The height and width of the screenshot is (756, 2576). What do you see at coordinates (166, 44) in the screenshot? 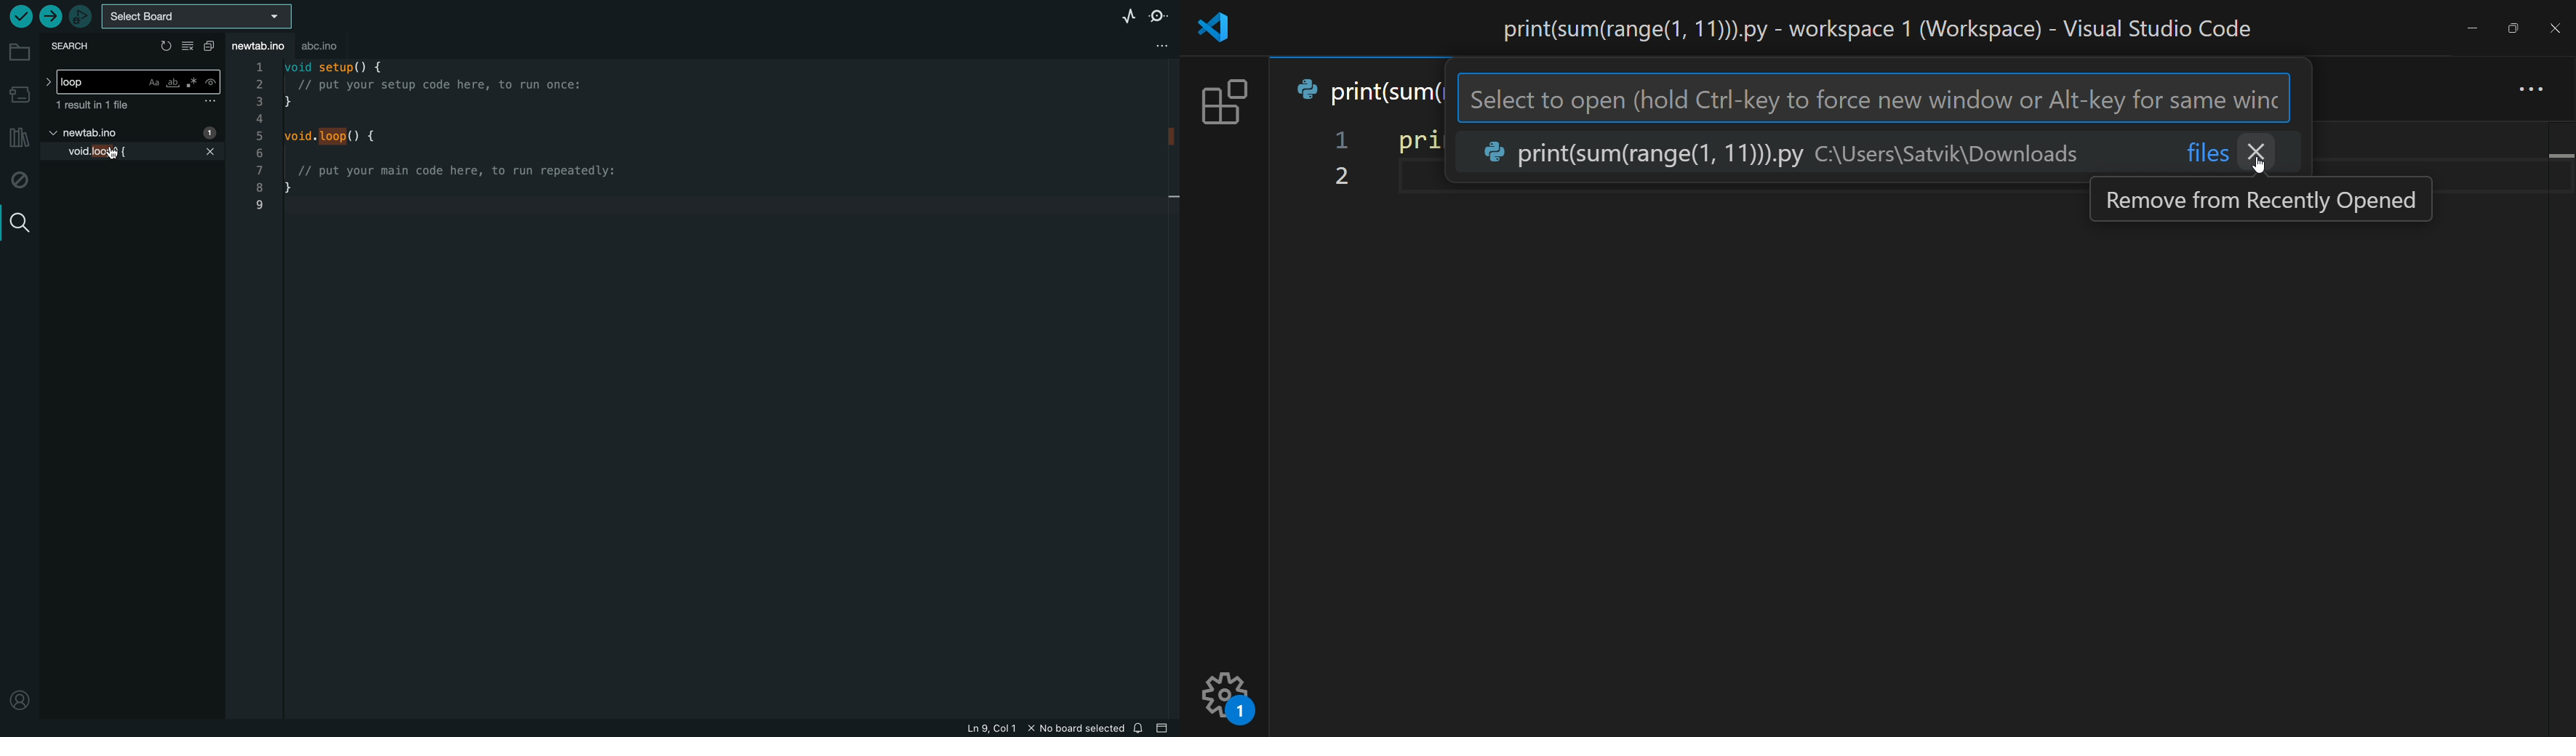
I see `refresh` at bounding box center [166, 44].